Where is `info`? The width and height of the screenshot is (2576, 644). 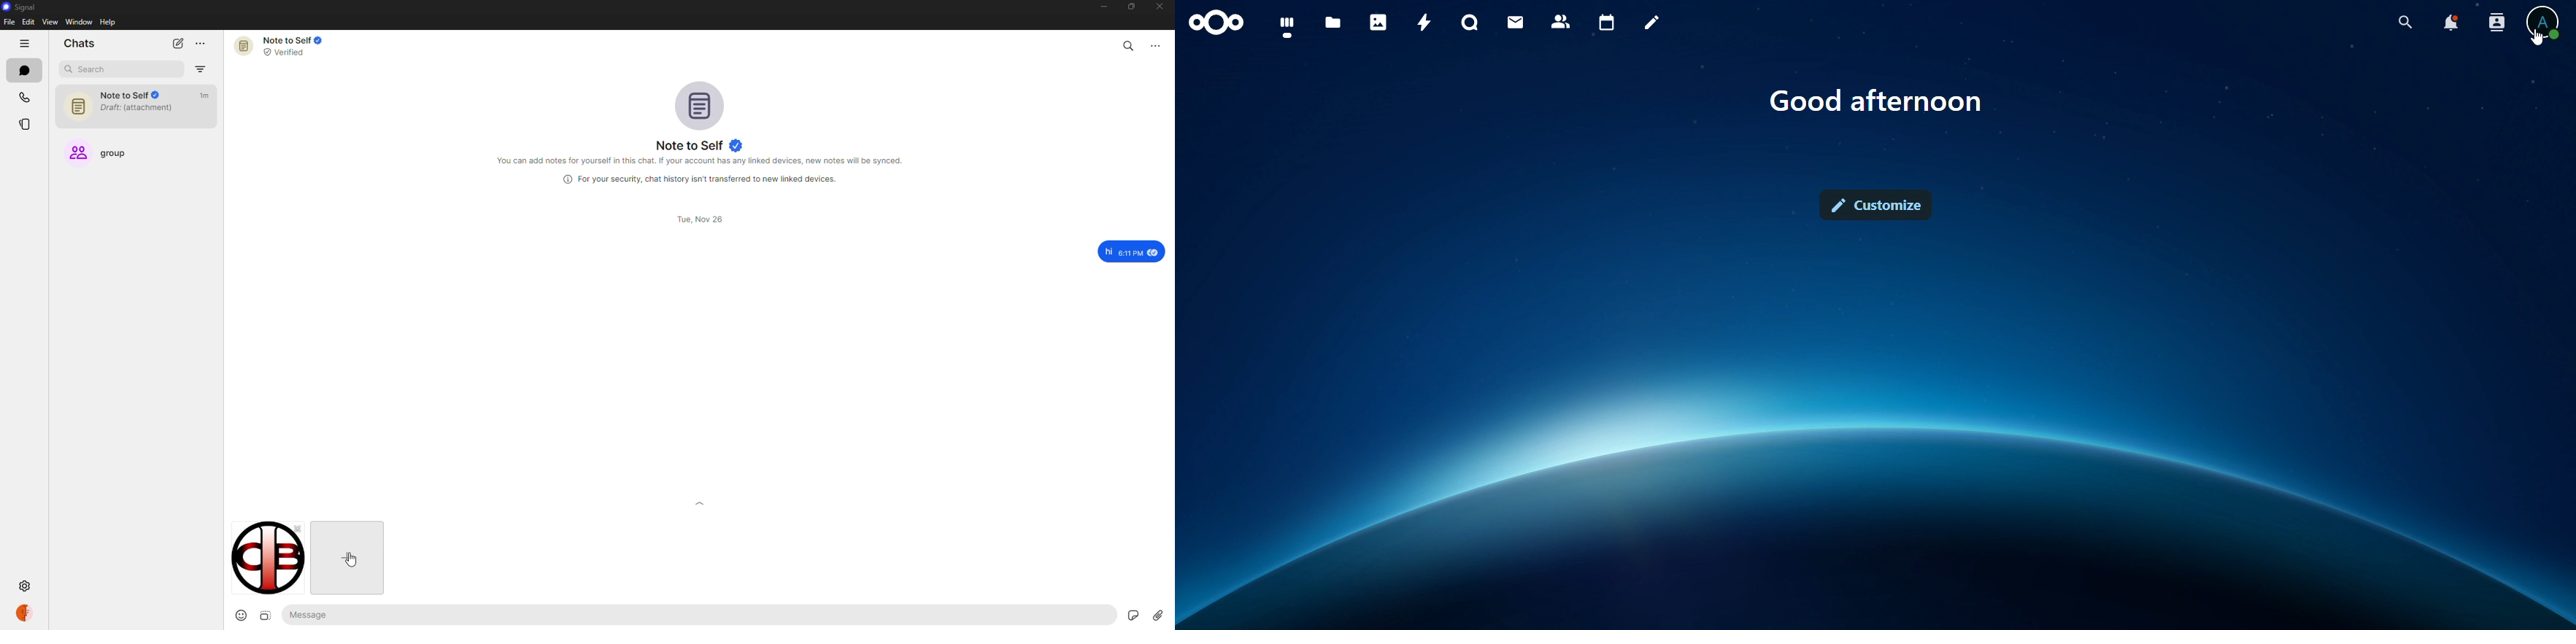
info is located at coordinates (704, 179).